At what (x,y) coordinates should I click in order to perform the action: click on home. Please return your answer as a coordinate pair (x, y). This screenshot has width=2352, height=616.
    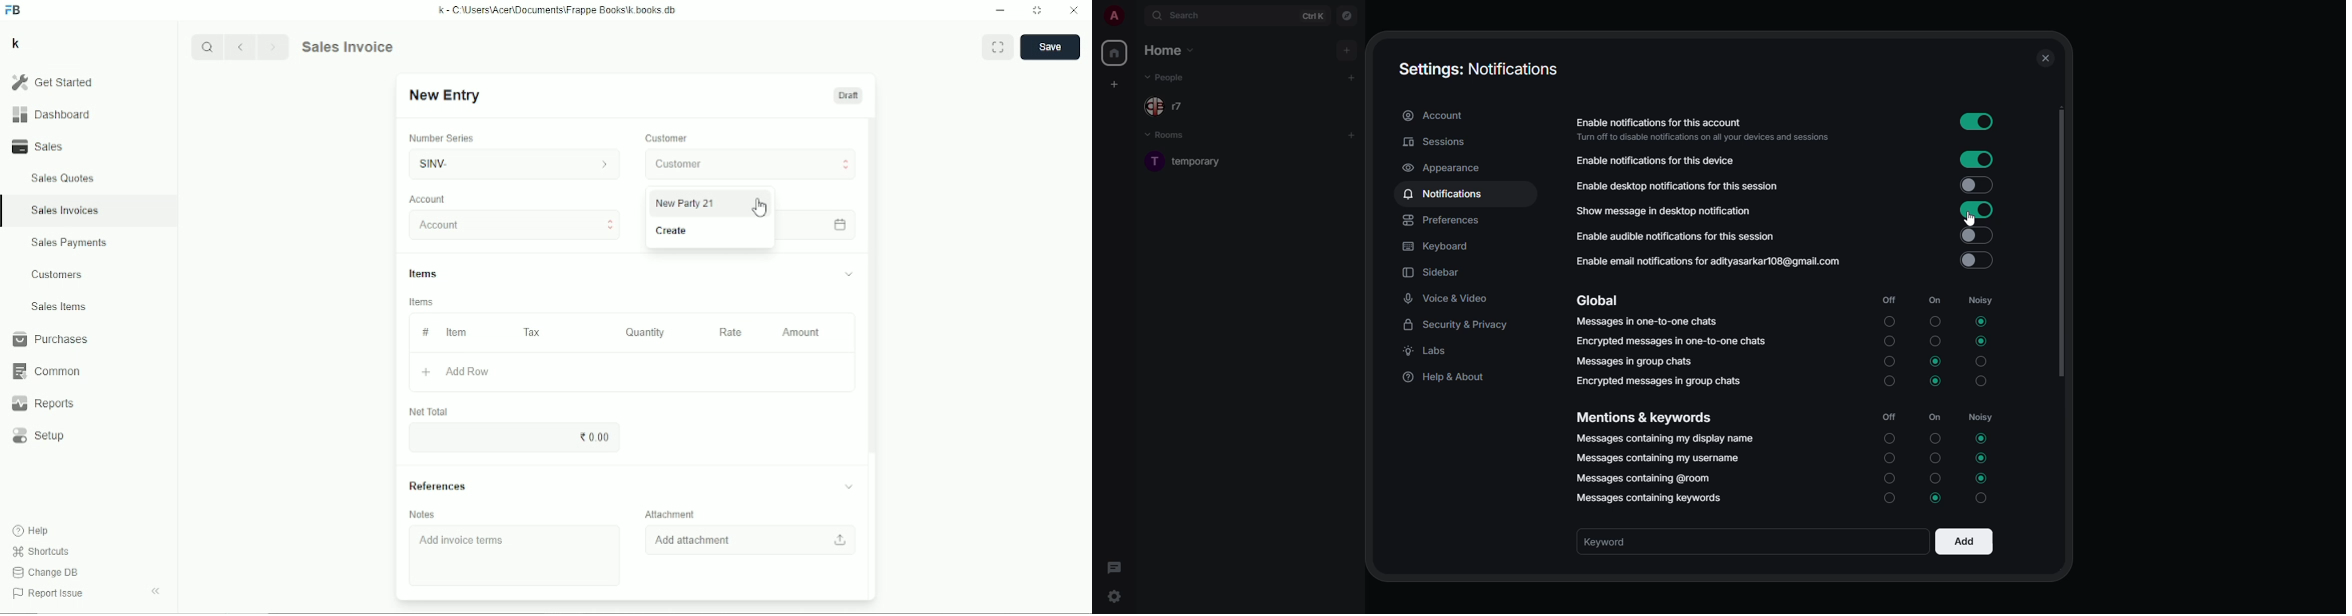
    Looking at the image, I should click on (1175, 52).